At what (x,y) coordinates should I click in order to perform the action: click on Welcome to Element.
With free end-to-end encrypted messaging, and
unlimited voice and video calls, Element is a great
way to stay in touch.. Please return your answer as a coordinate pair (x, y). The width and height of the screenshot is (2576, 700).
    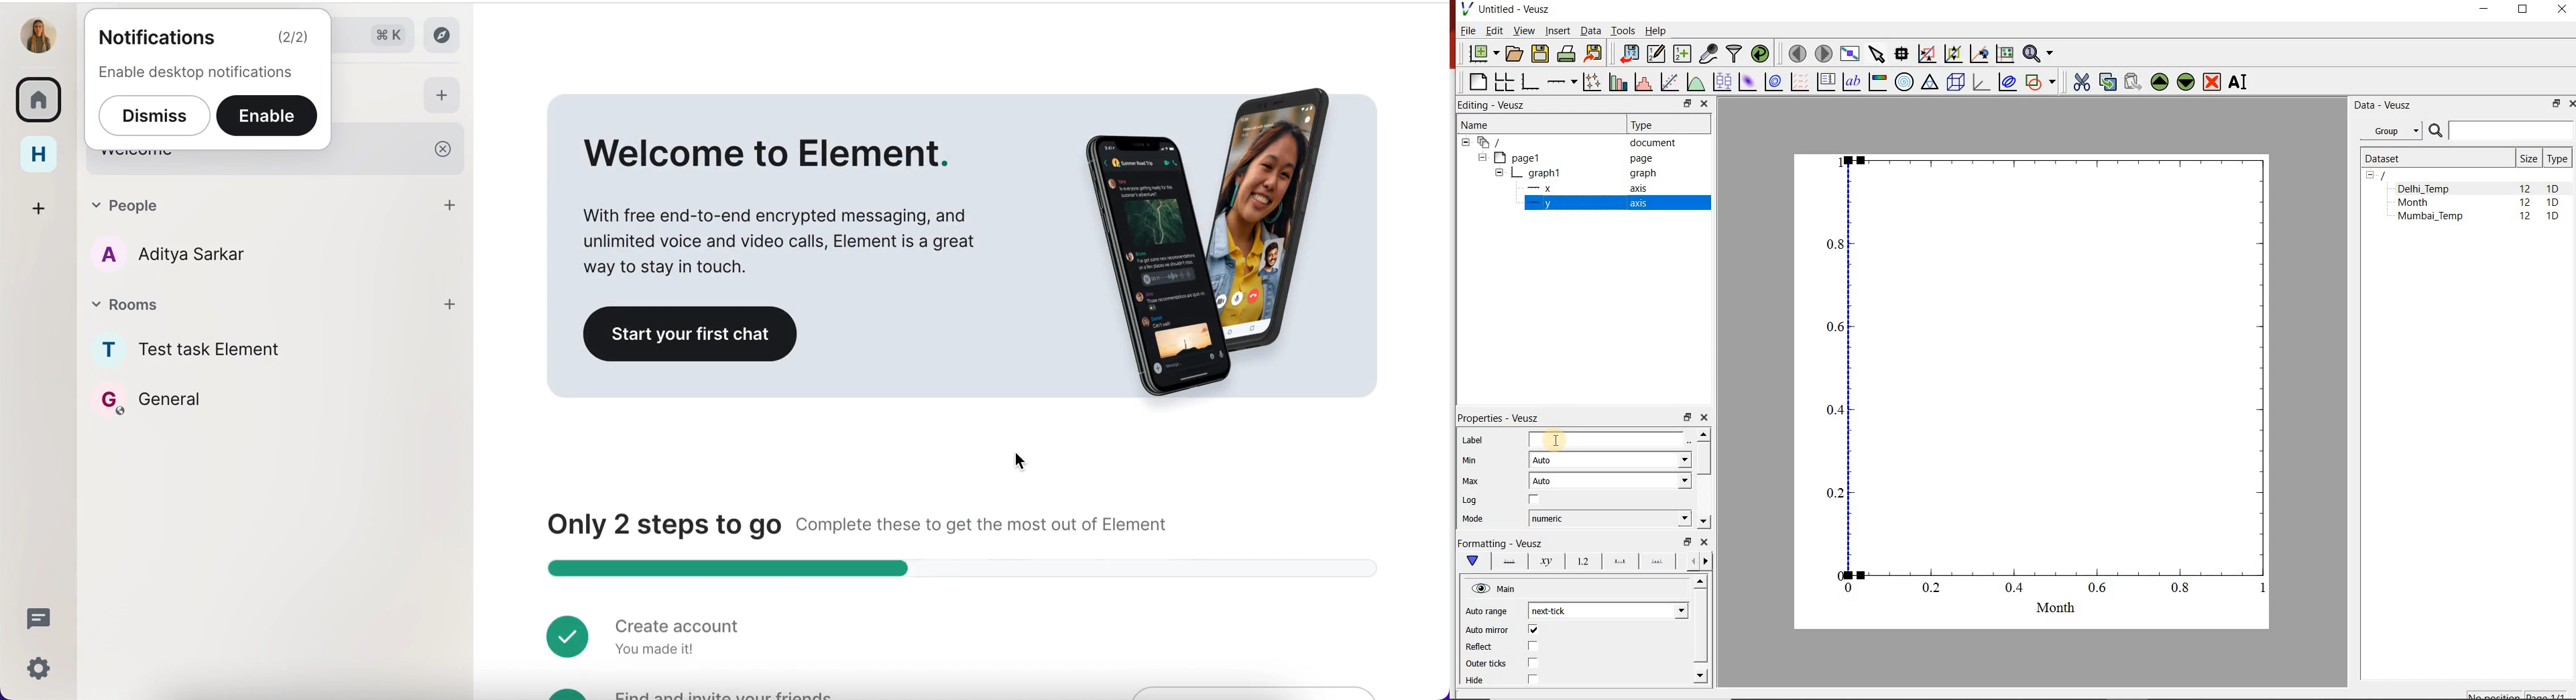
    Looking at the image, I should click on (785, 206).